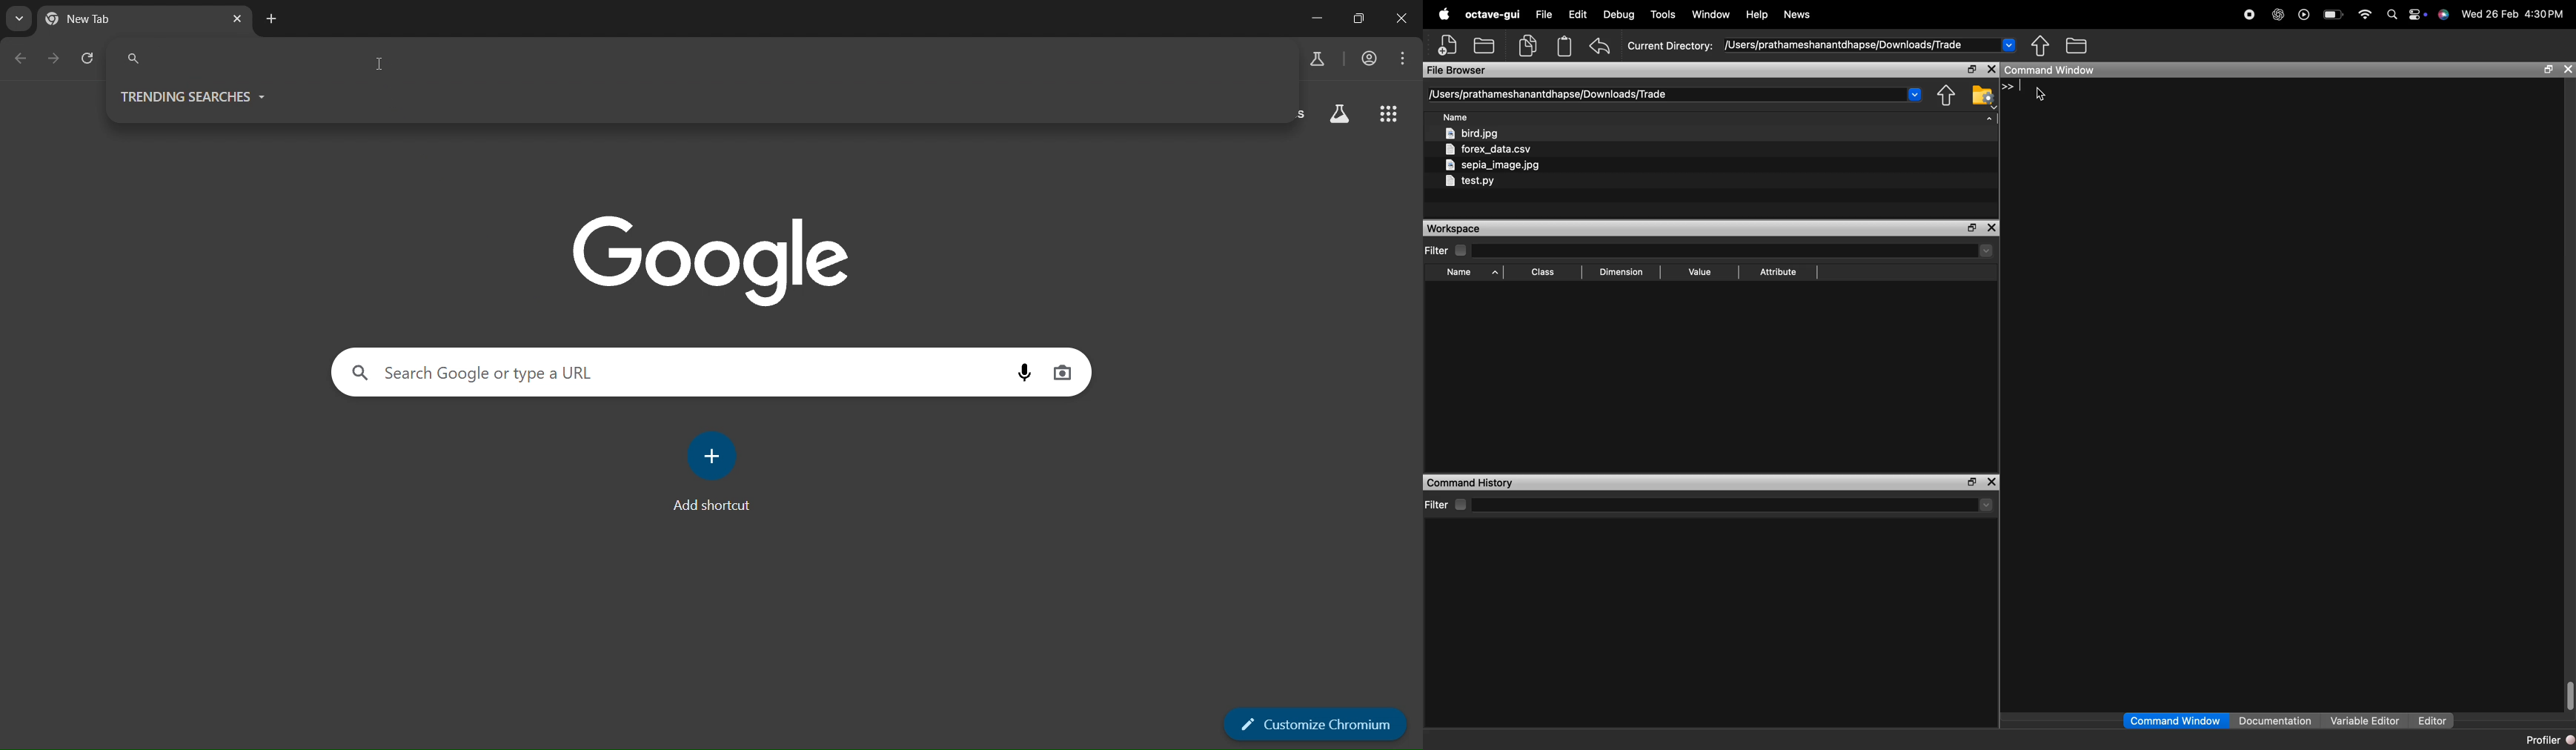 This screenshot has width=2576, height=756. I want to click on go back one page, so click(24, 59).